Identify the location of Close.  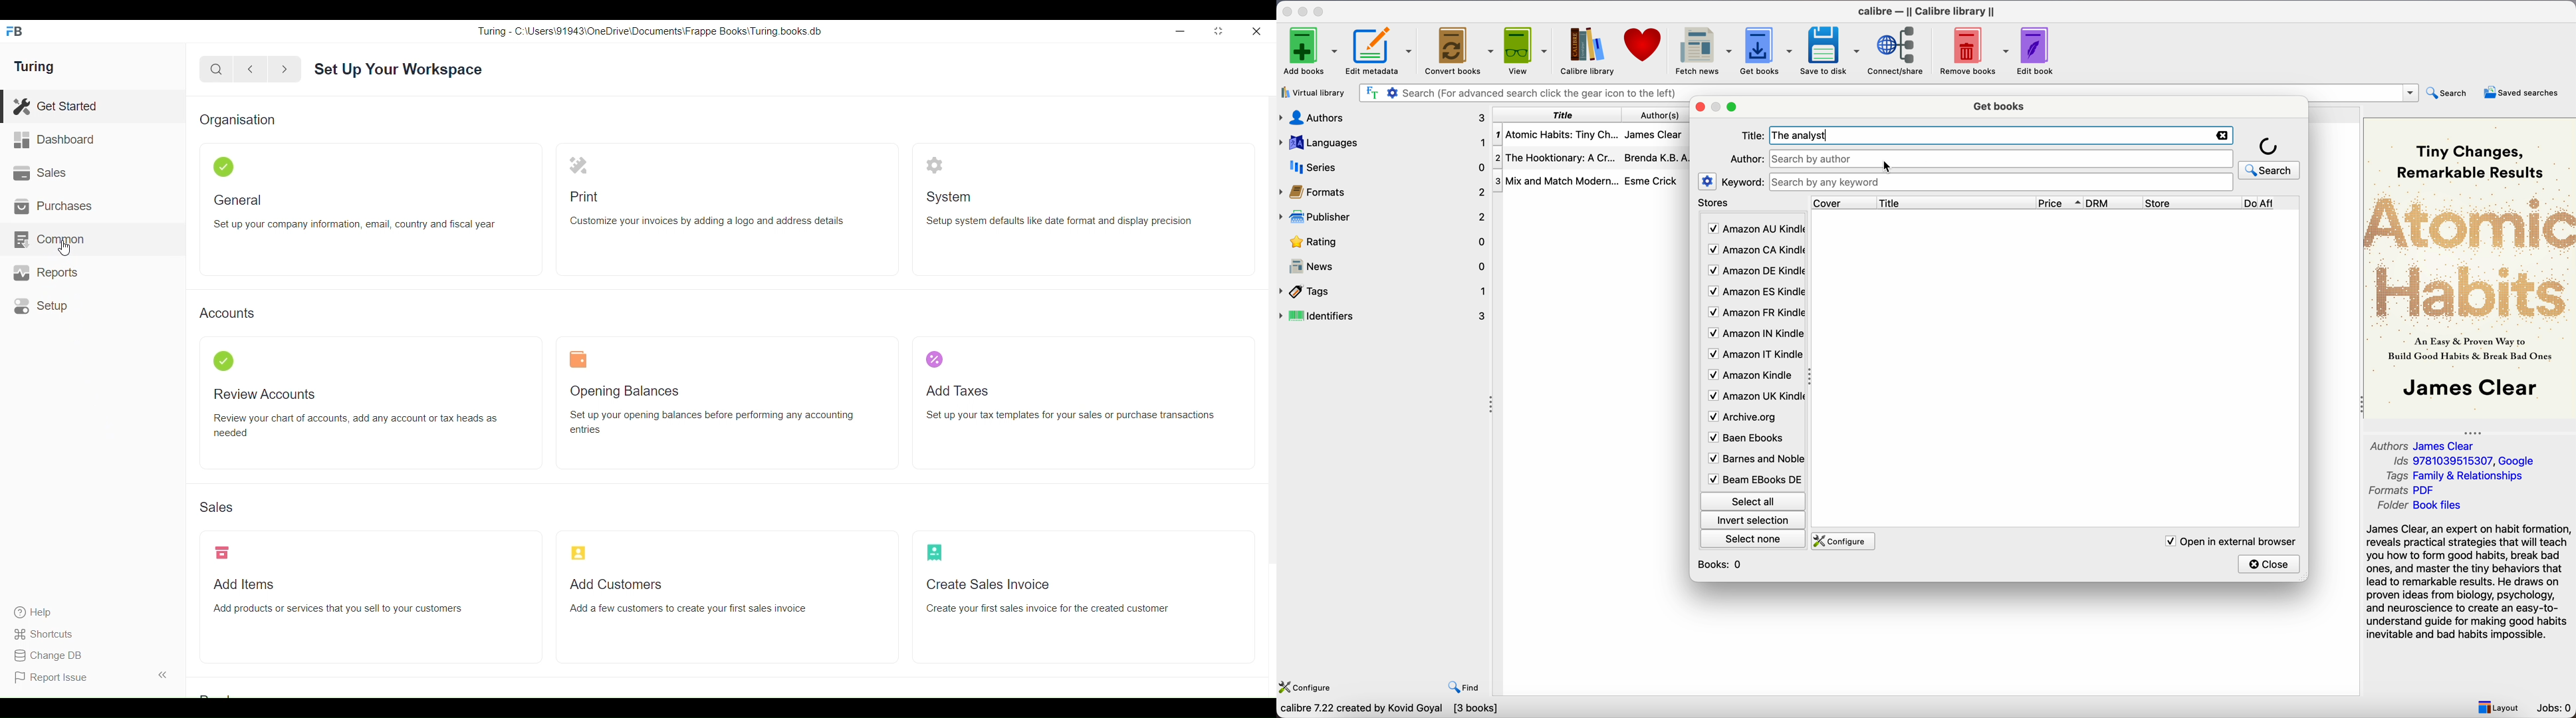
(1256, 31).